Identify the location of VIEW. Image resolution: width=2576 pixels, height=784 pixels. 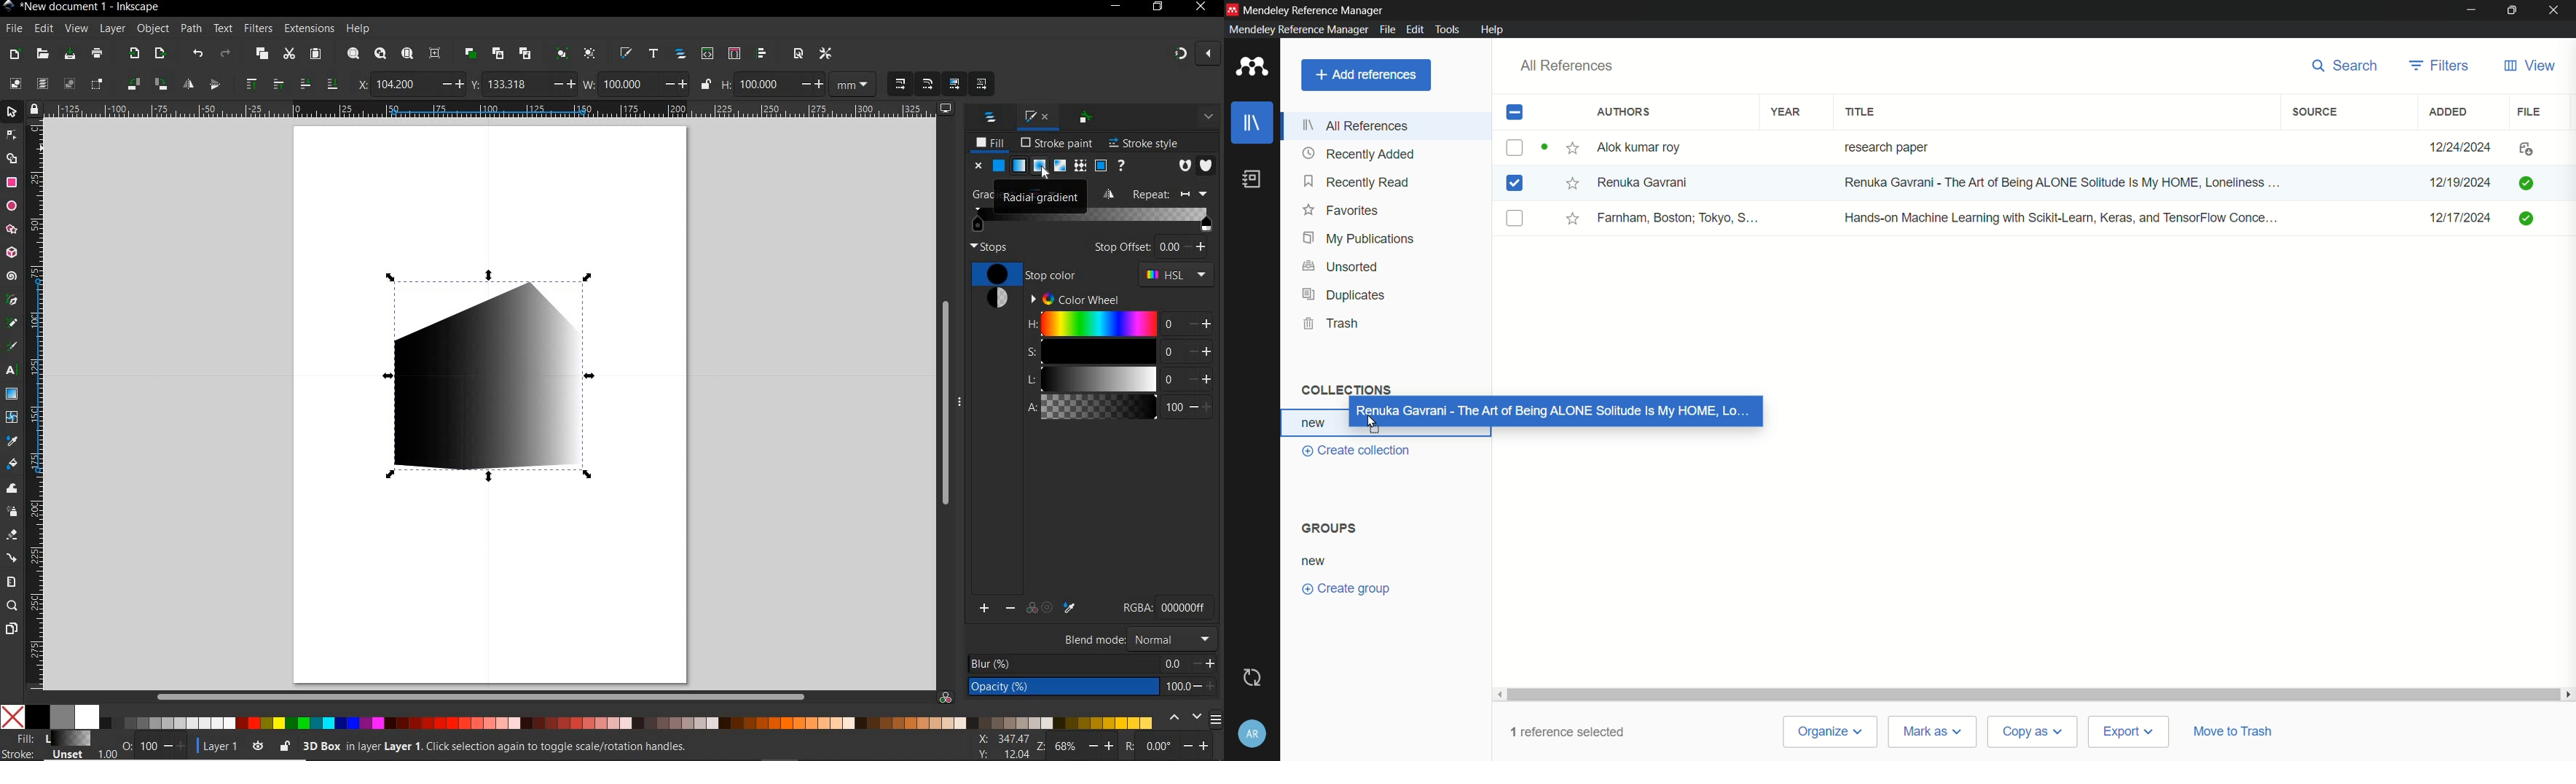
(76, 30).